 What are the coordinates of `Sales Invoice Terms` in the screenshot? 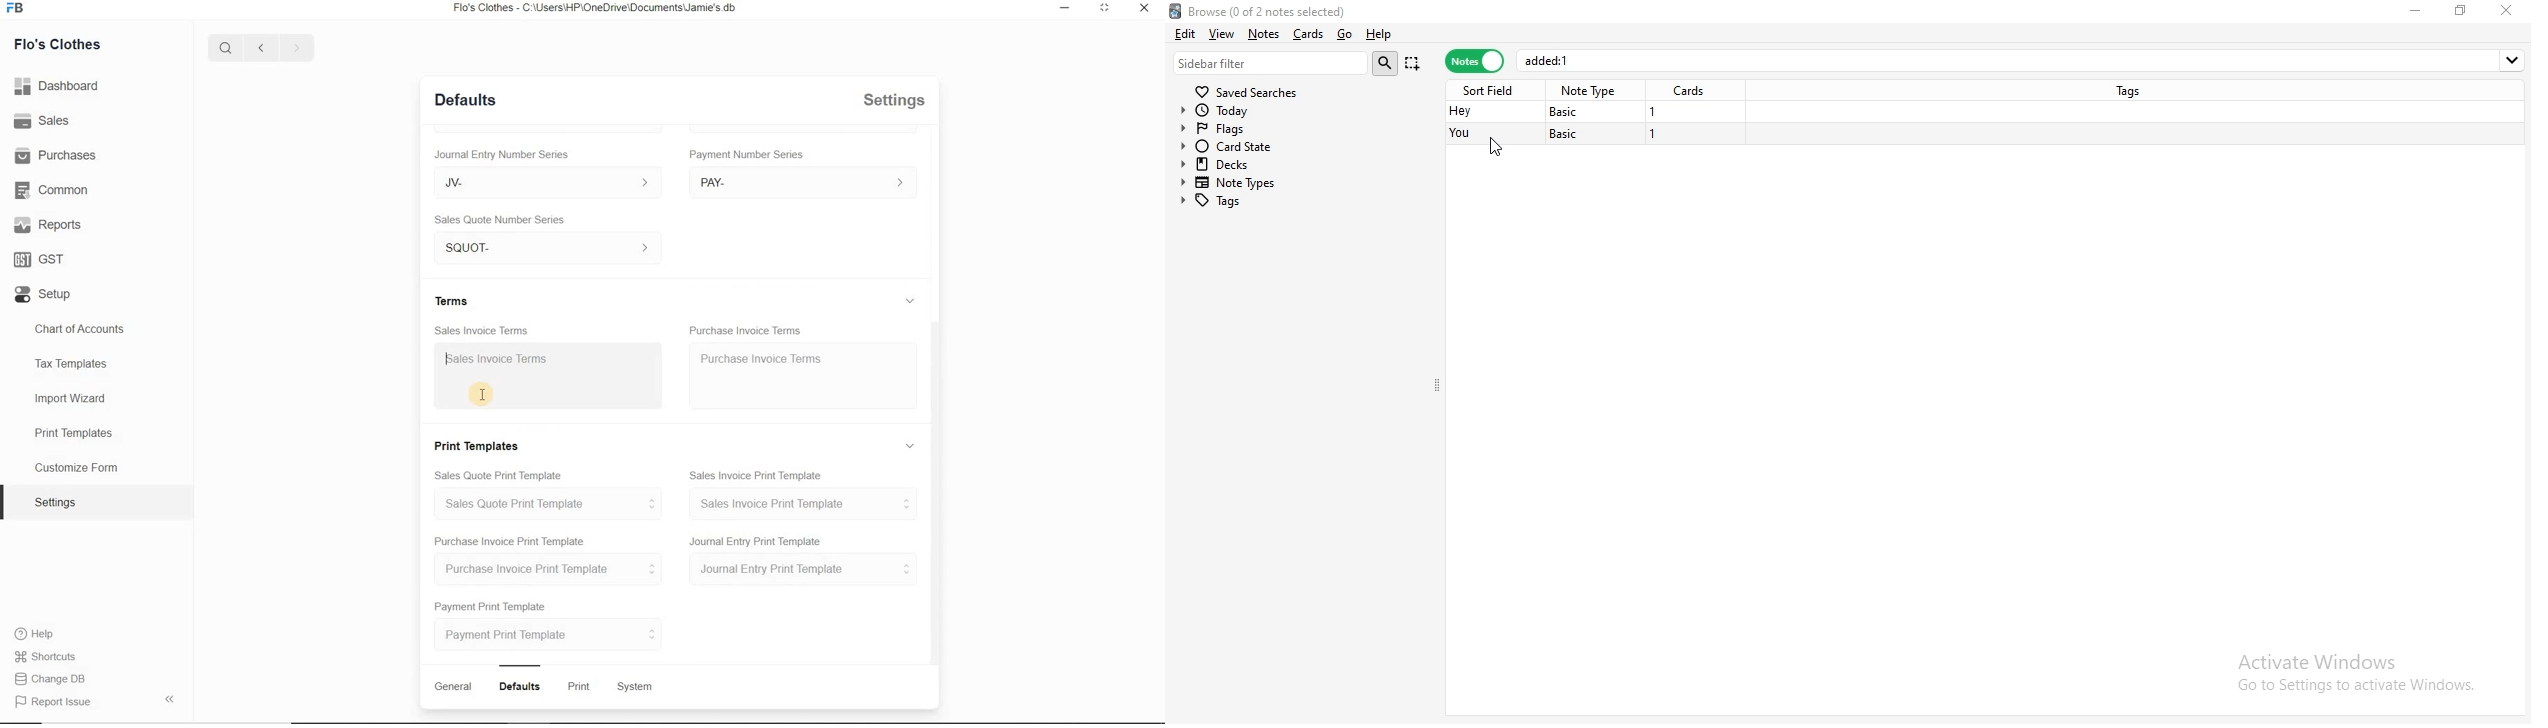 It's located at (481, 331).